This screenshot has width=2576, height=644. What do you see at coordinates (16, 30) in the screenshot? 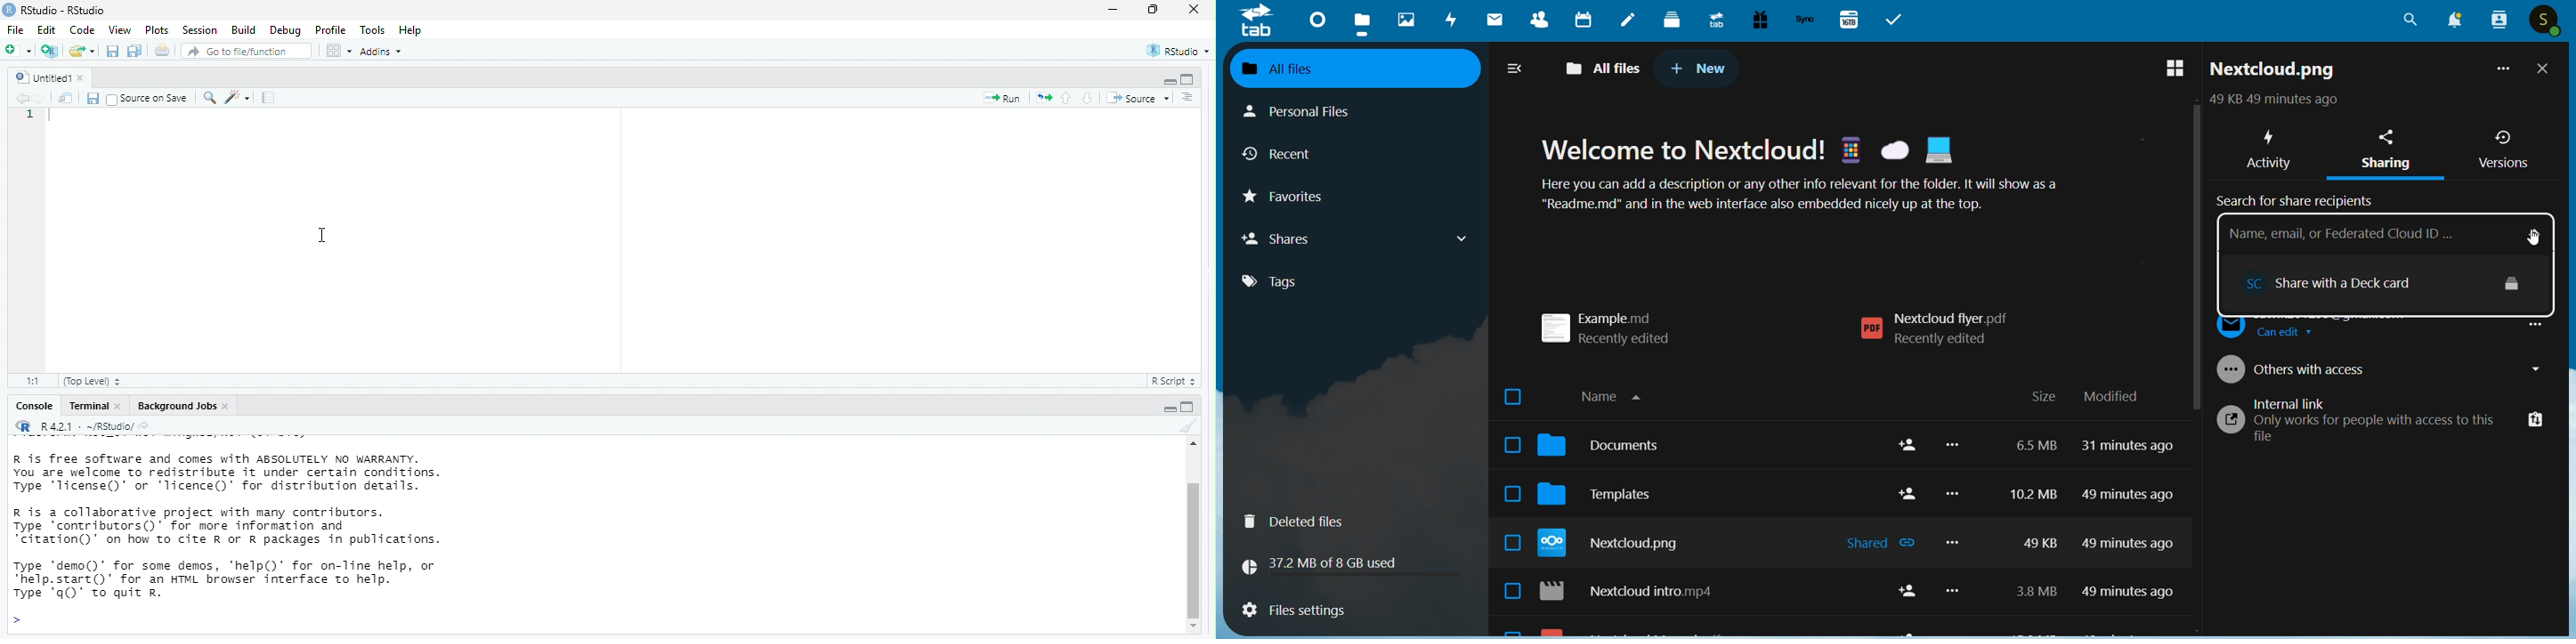
I see `File` at bounding box center [16, 30].